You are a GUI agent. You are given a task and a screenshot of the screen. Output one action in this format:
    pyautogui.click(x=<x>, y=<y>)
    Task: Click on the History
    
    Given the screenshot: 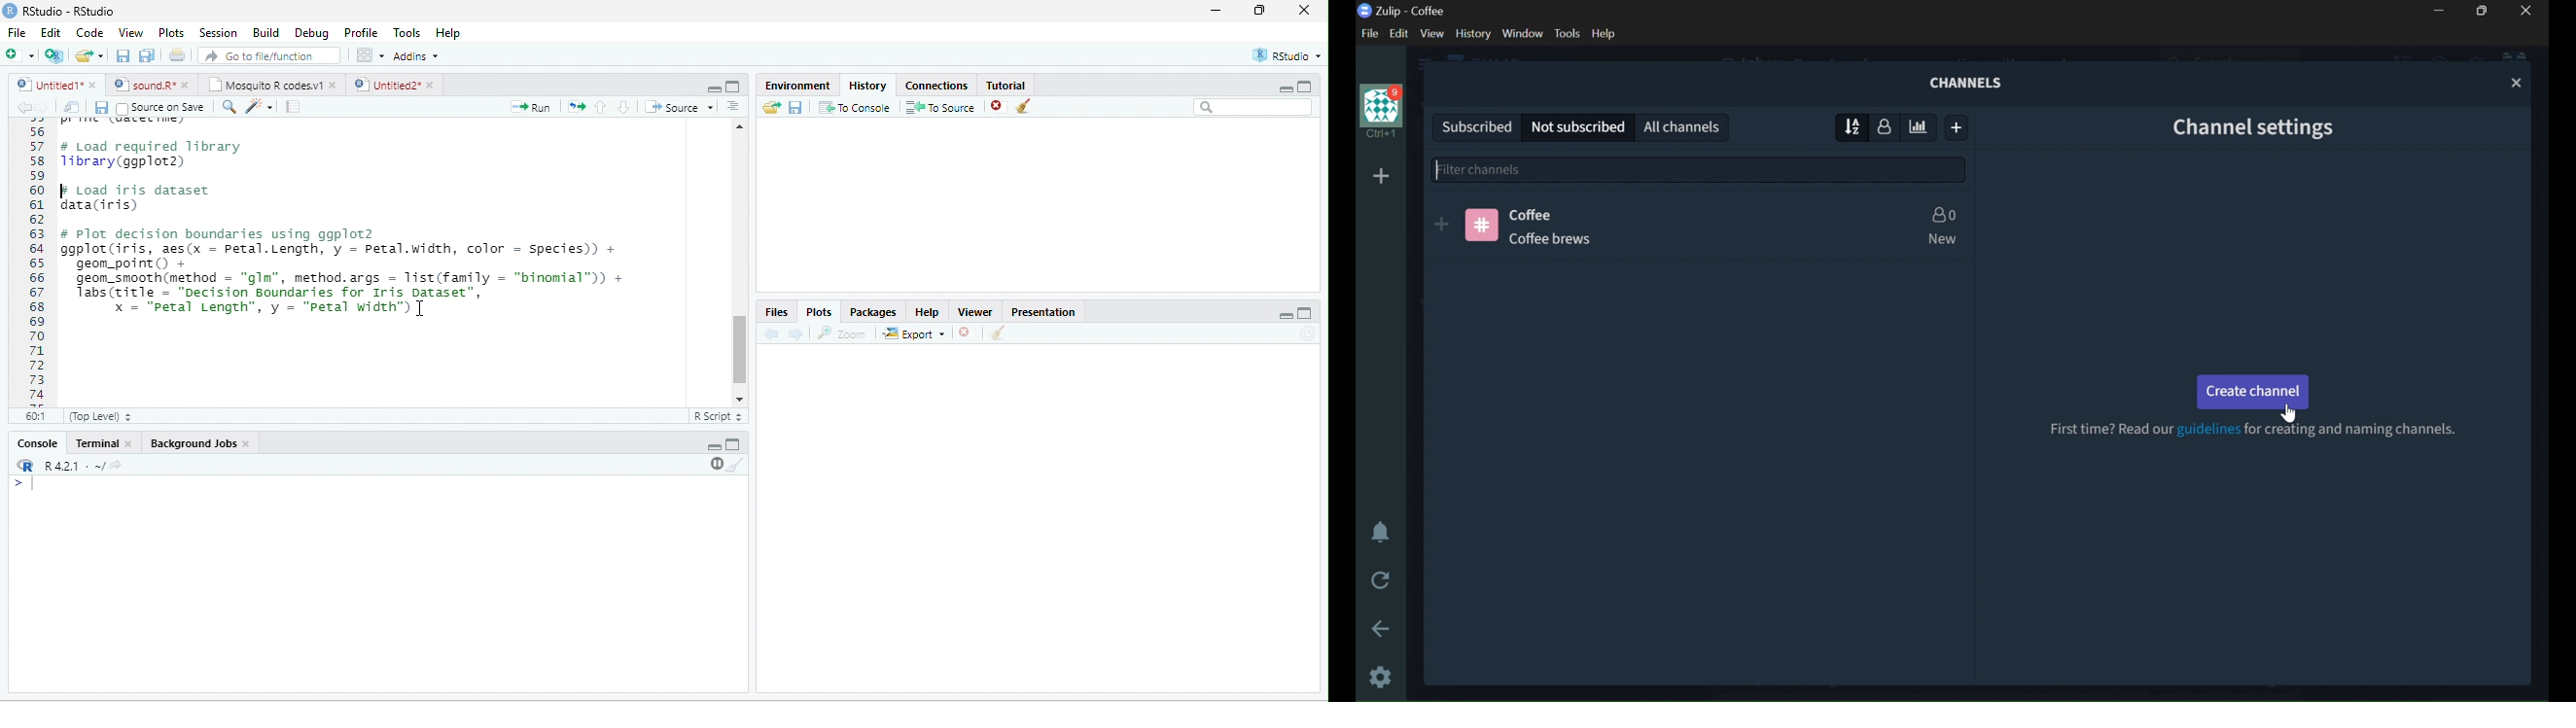 What is the action you would take?
    pyautogui.click(x=867, y=86)
    